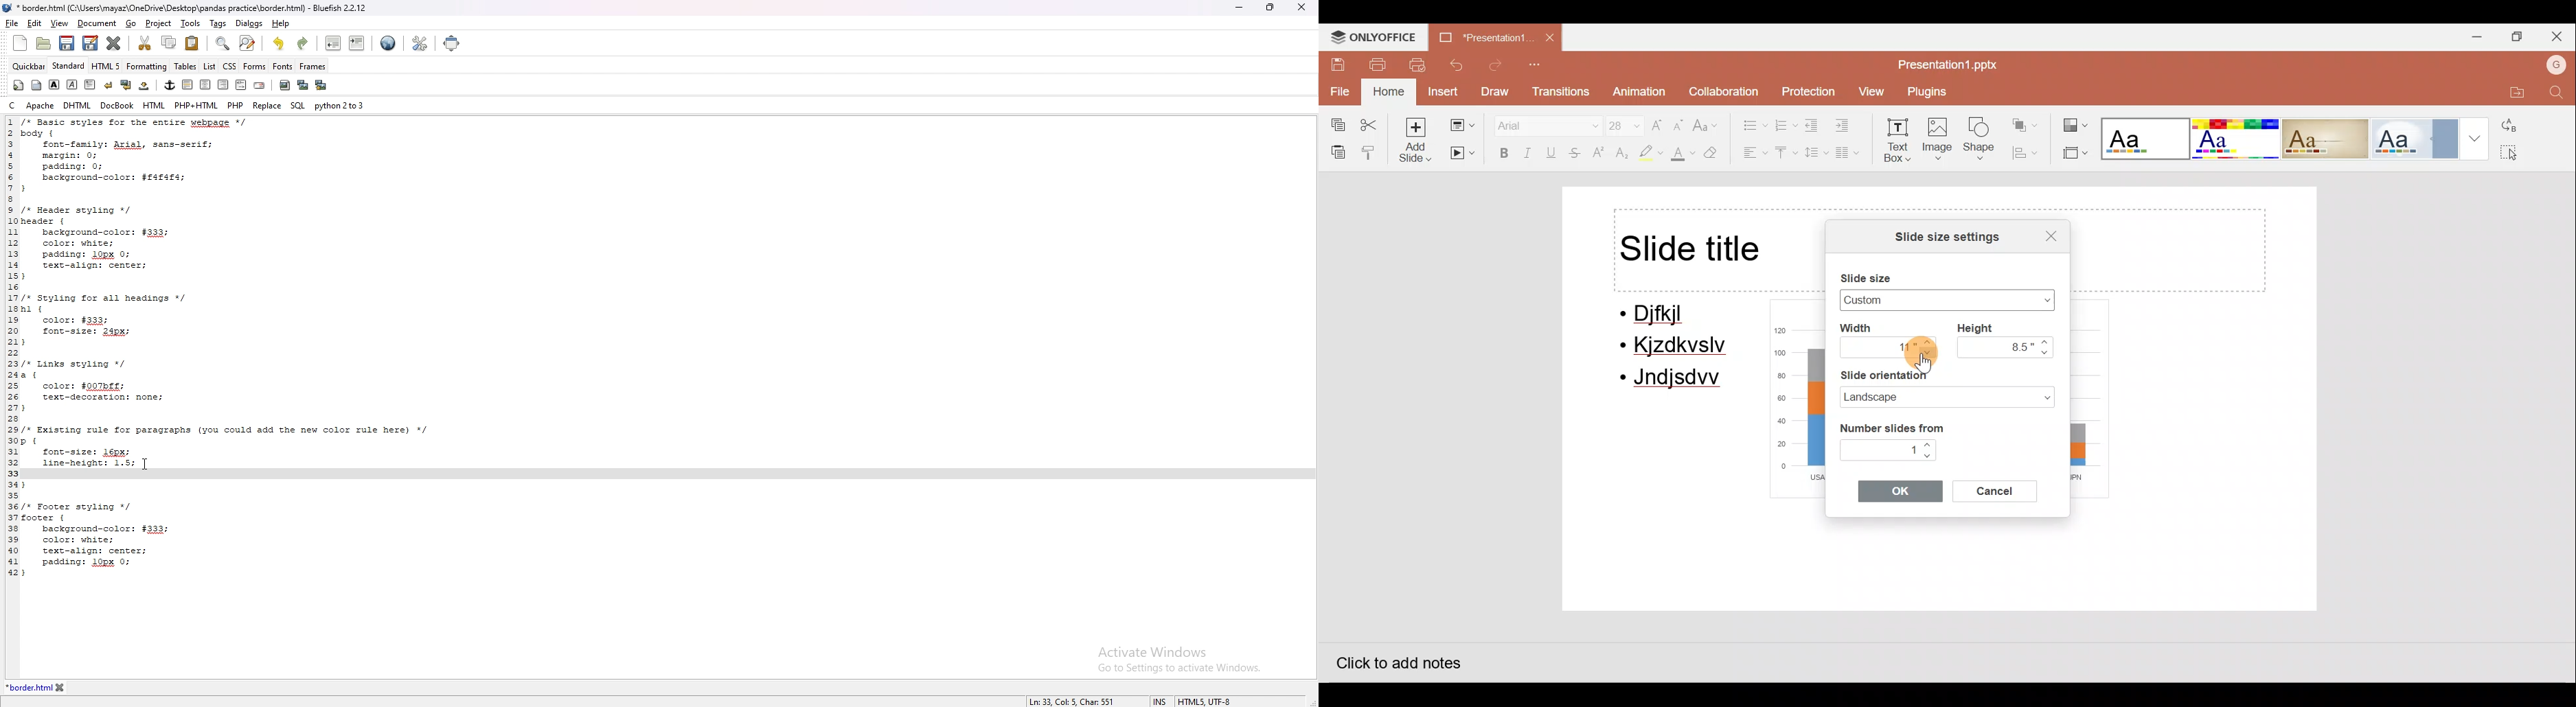 This screenshot has height=728, width=2576. I want to click on Align shape, so click(2029, 153).